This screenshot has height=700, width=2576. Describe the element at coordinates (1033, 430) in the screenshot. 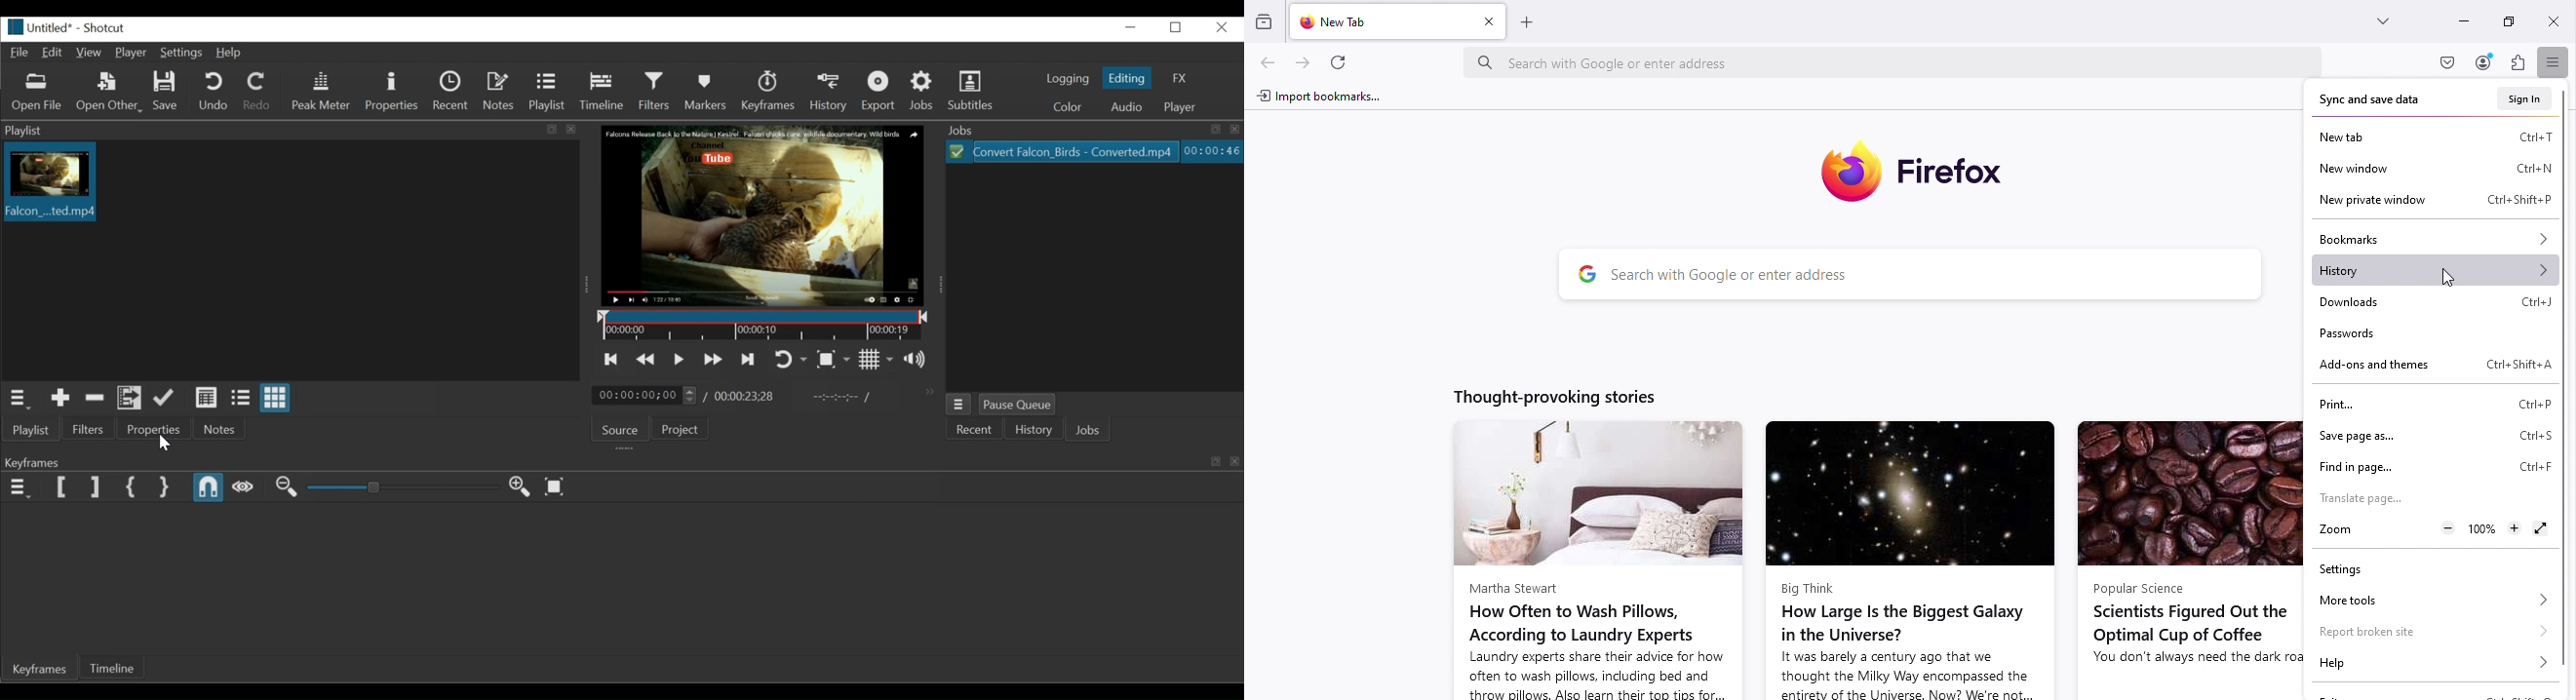

I see `History` at that location.